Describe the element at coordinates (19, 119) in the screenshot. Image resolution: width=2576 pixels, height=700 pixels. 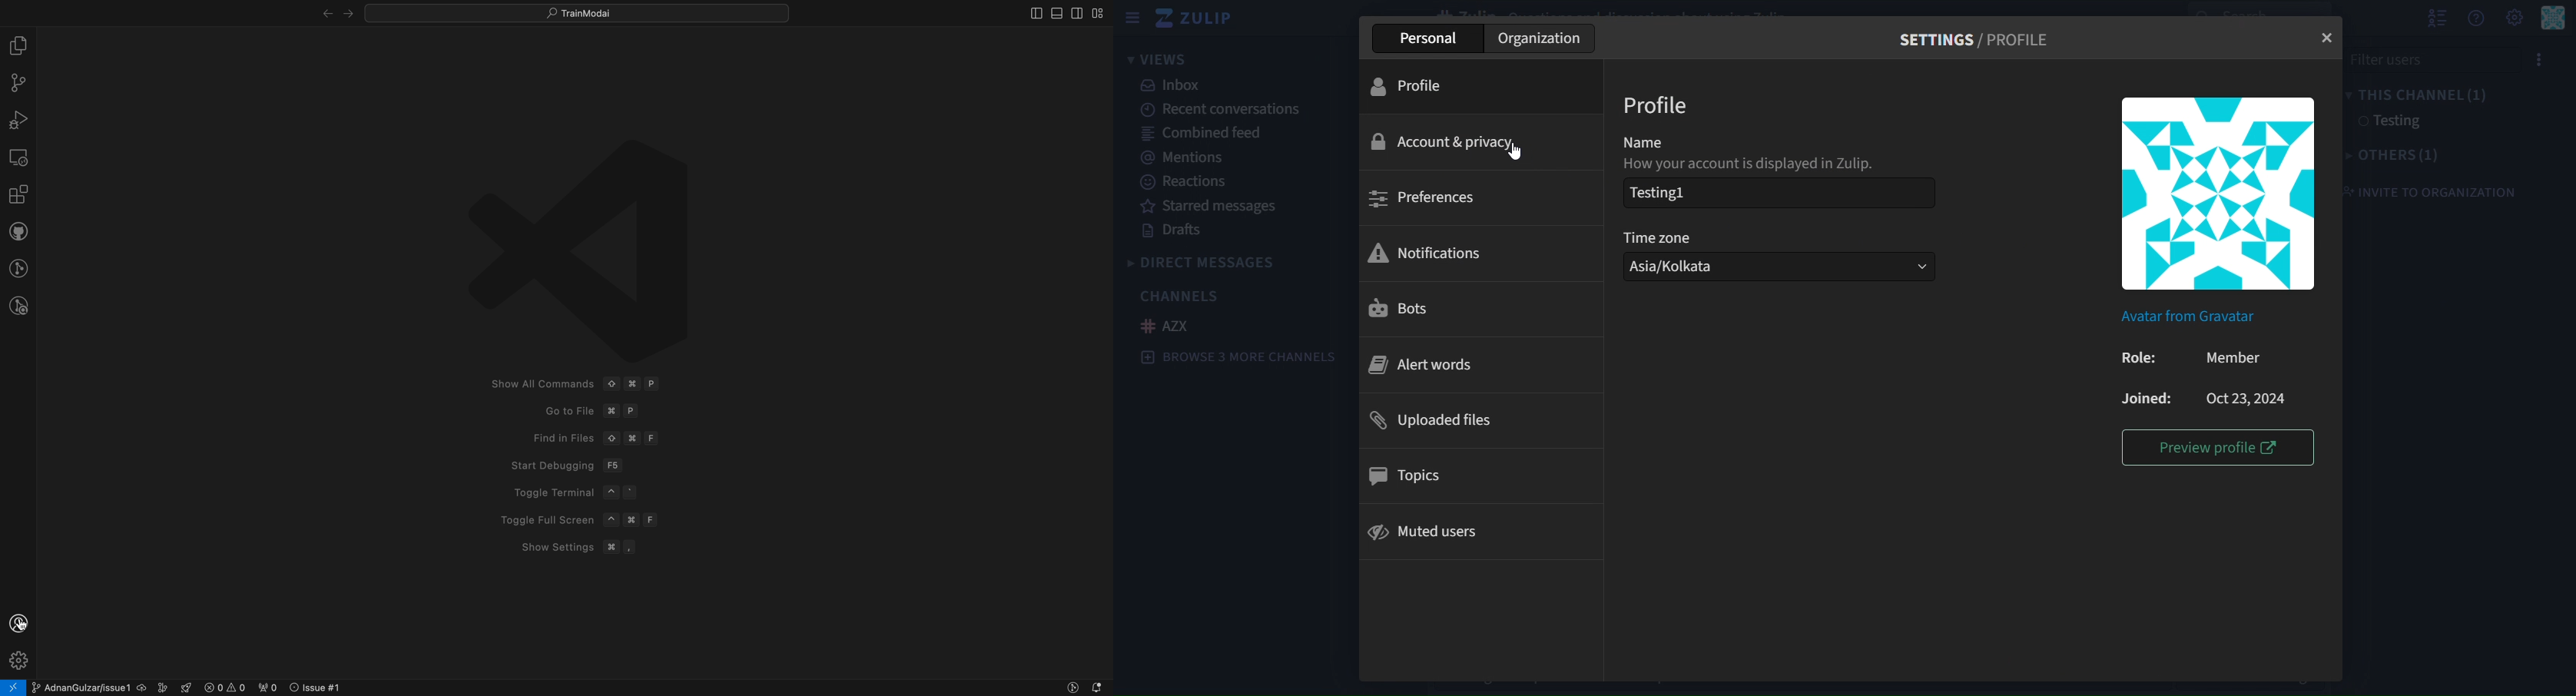
I see `debugger` at that location.